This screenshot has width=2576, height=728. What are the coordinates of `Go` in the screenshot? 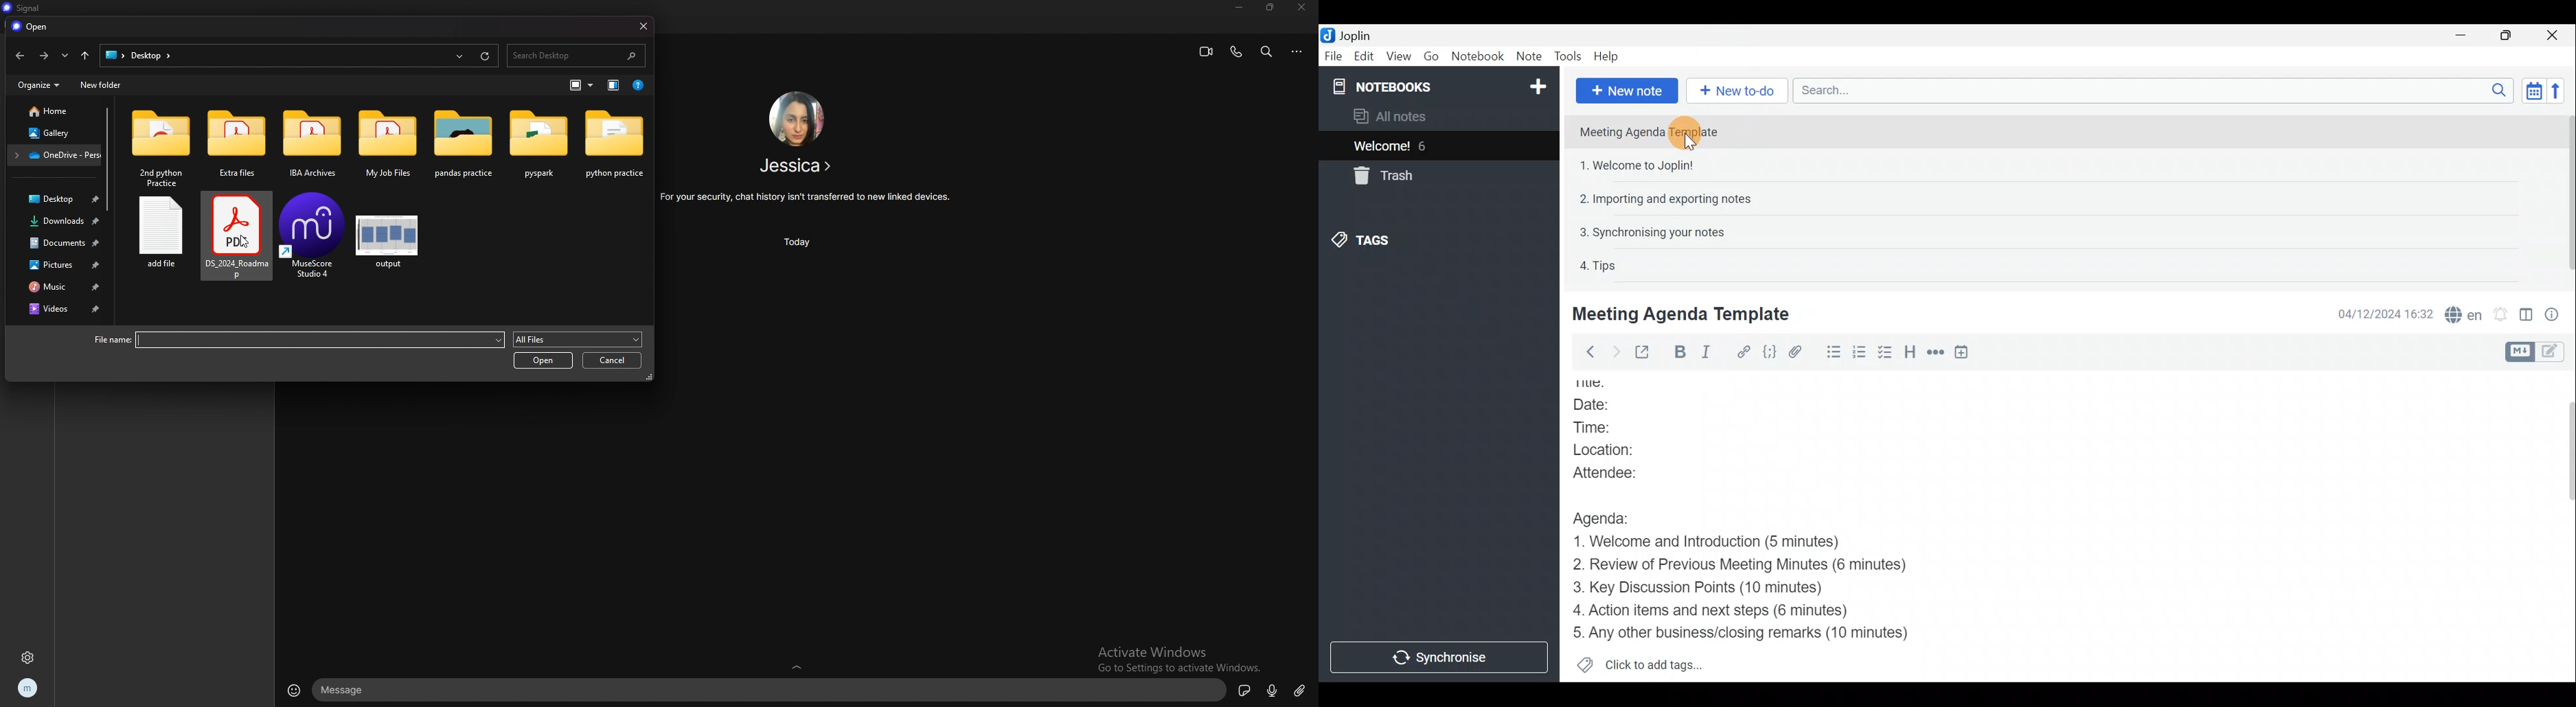 It's located at (1432, 55).